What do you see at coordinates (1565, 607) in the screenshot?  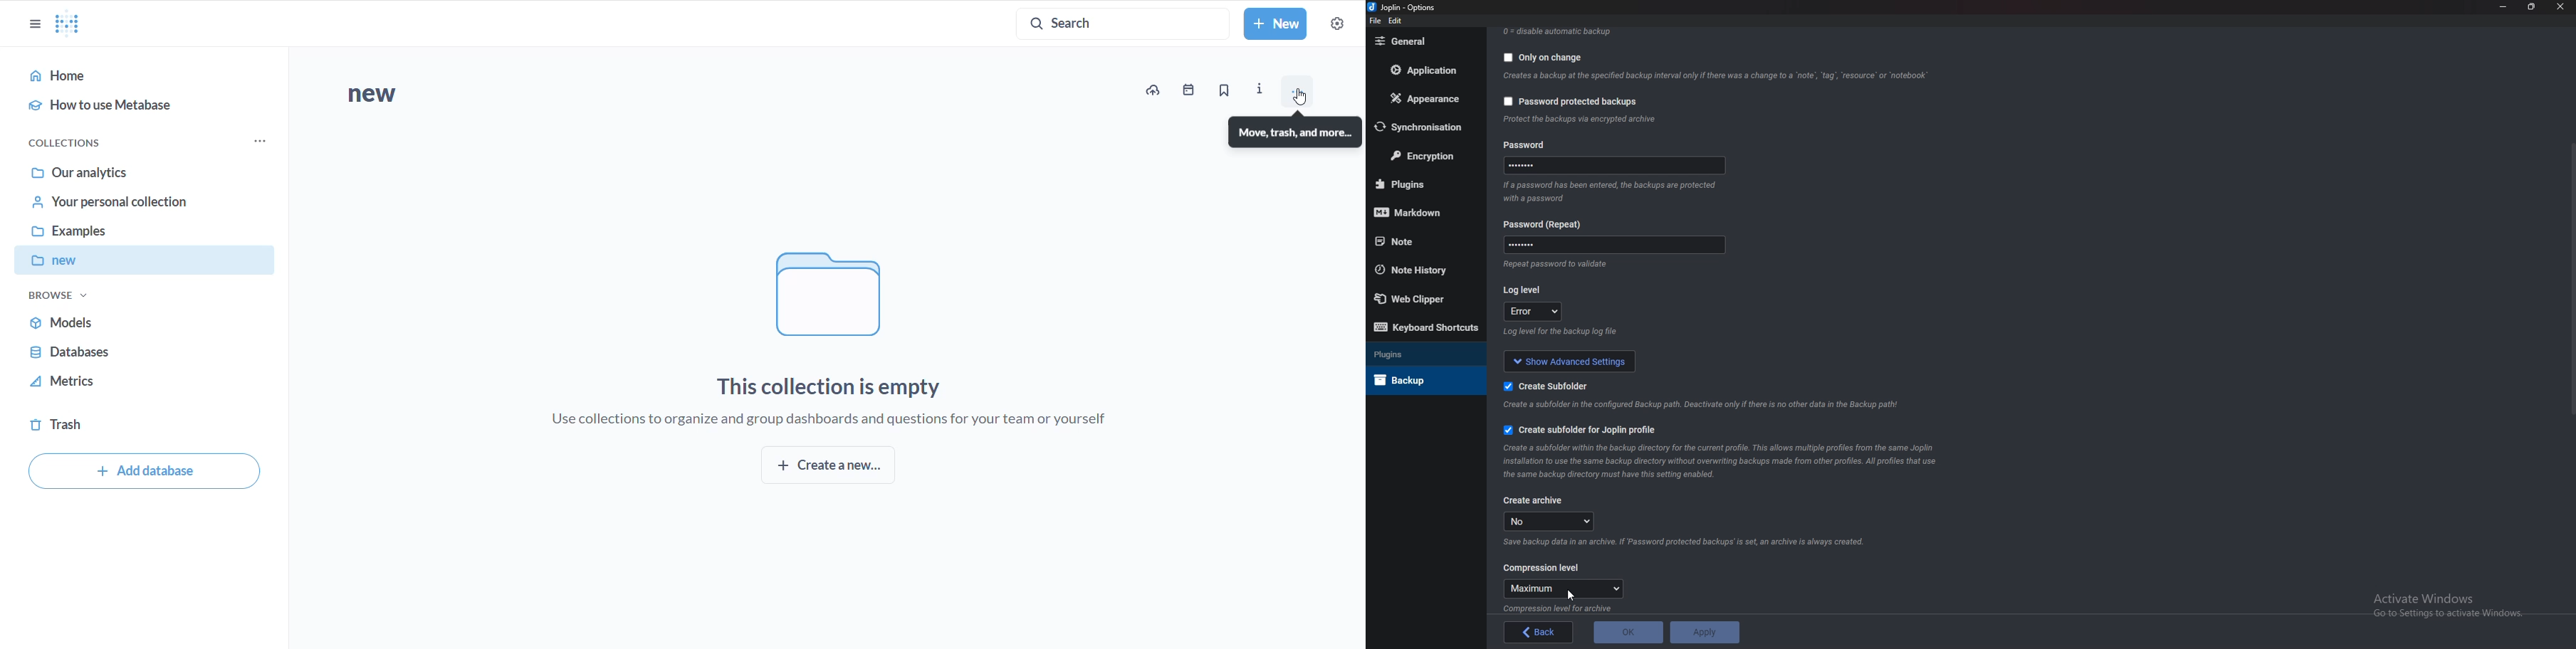 I see `info` at bounding box center [1565, 607].